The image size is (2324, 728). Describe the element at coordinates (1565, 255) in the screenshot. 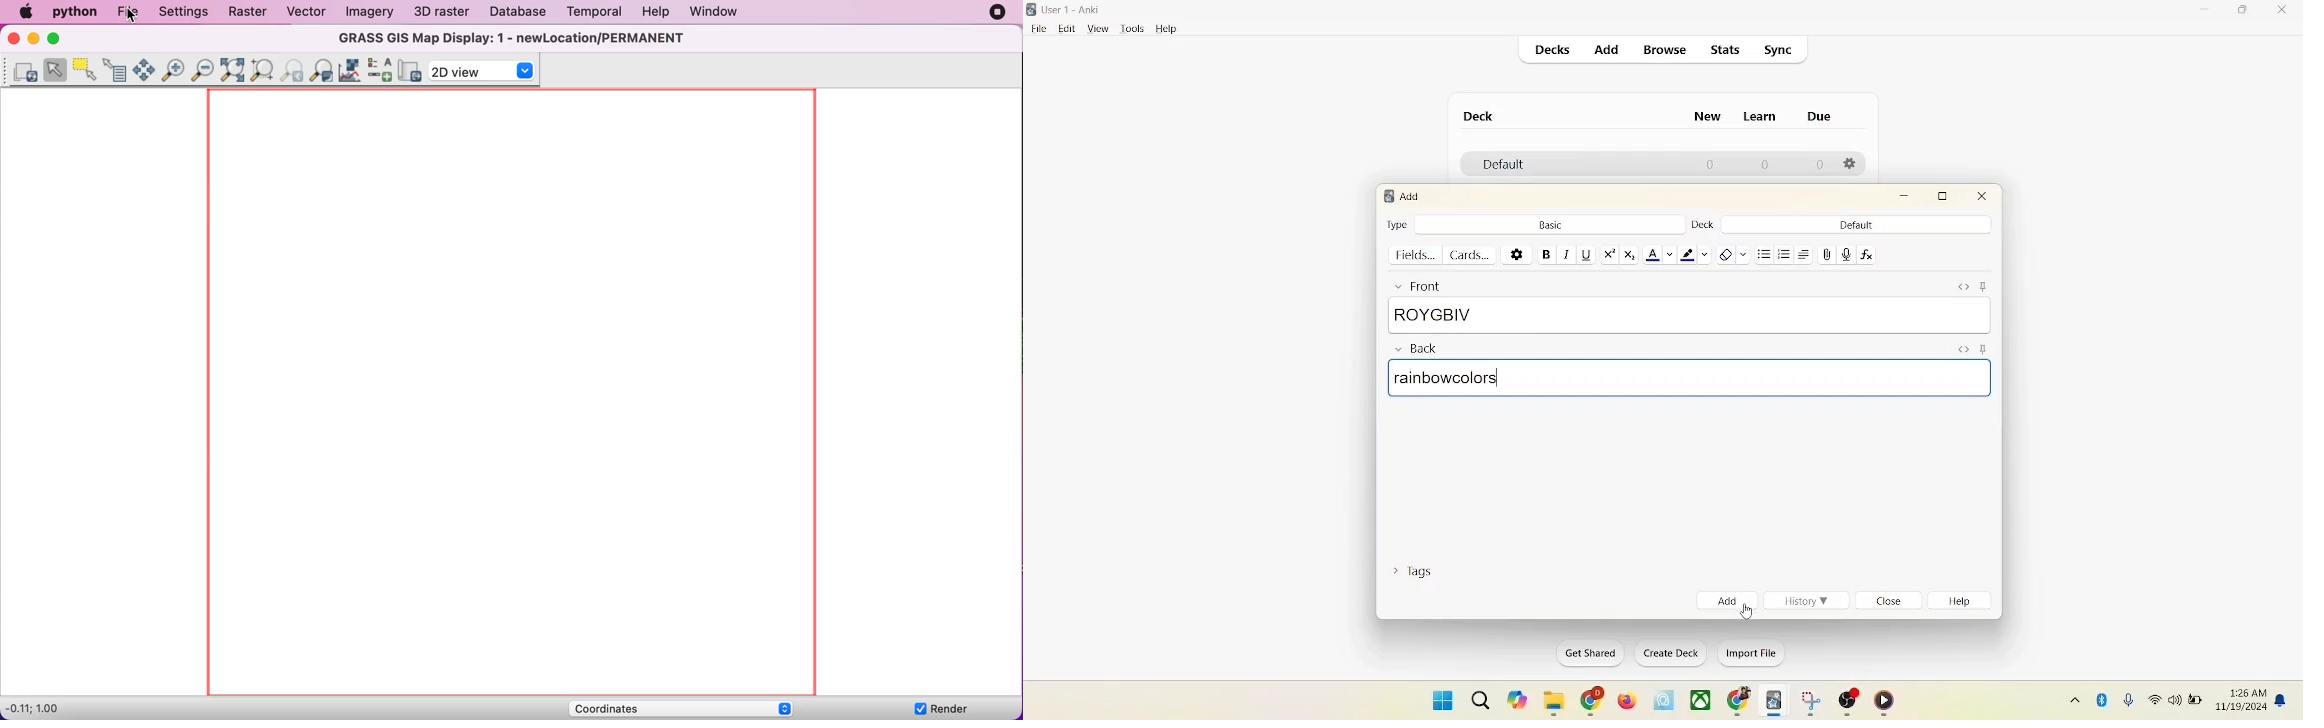

I see `italics` at that location.